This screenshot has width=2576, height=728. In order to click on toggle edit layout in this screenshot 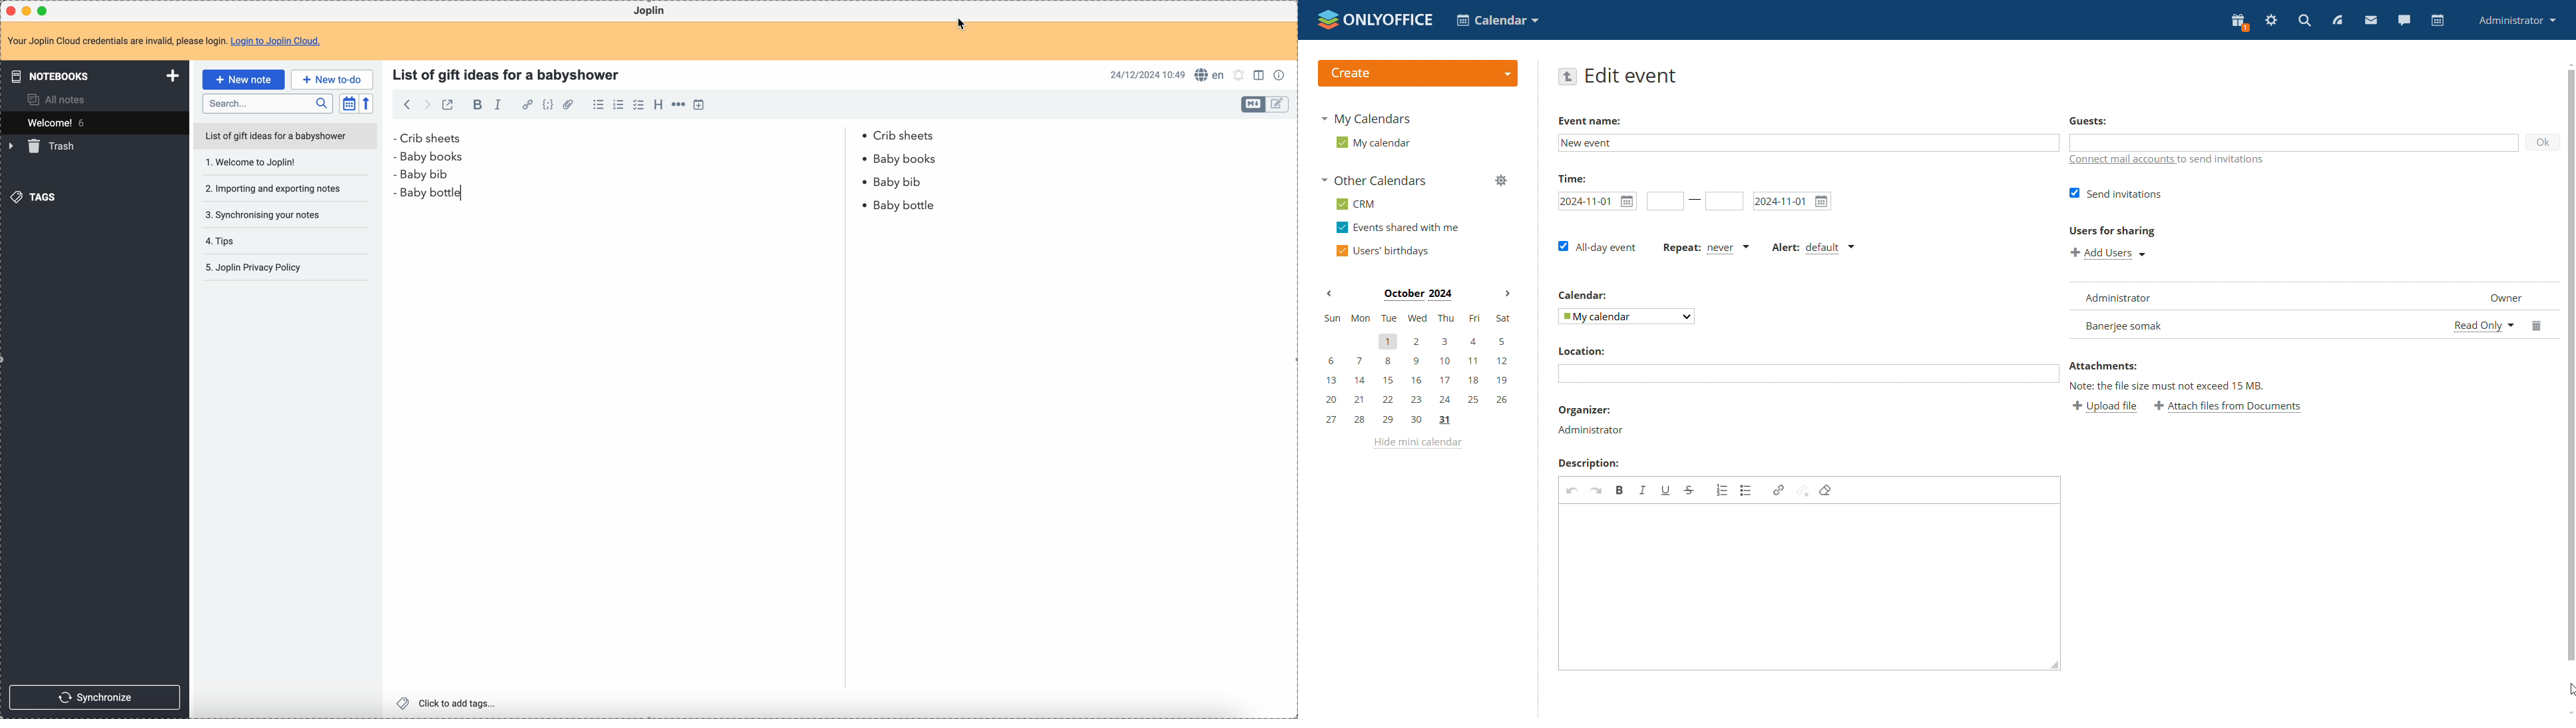, I will do `click(1253, 104)`.